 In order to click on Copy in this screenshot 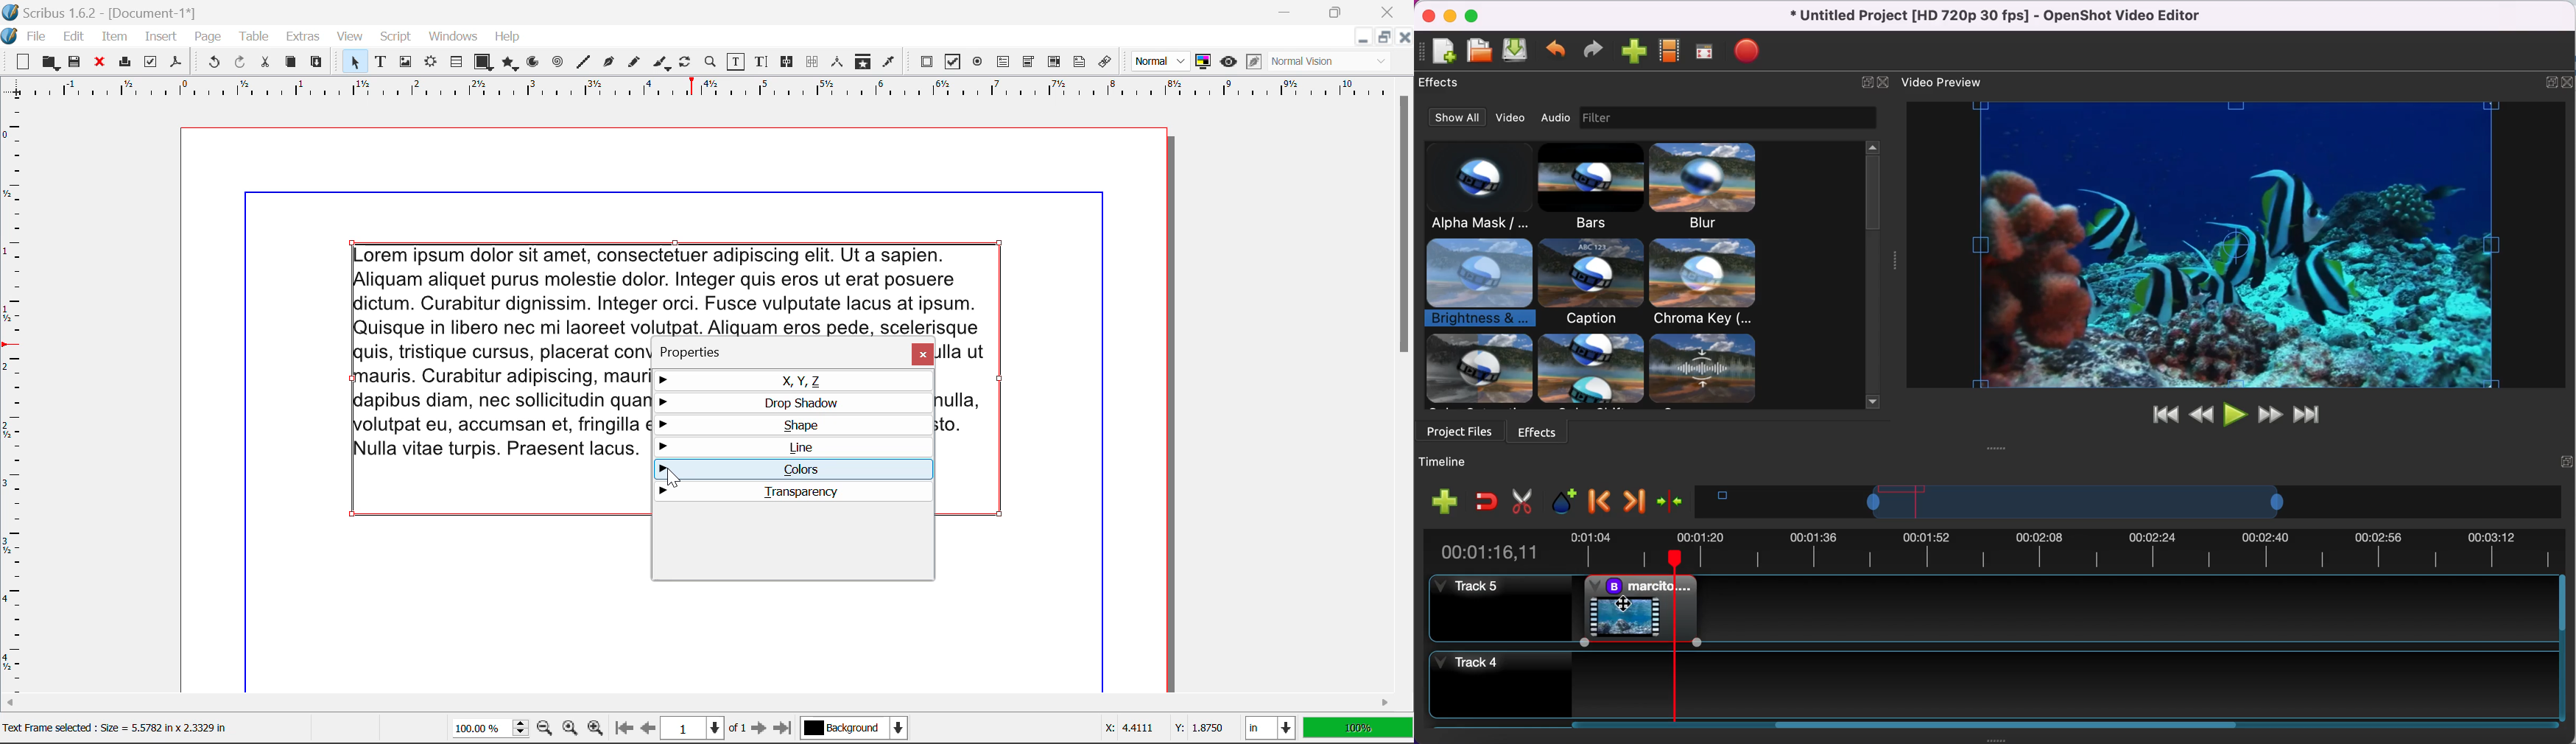, I will do `click(292, 62)`.